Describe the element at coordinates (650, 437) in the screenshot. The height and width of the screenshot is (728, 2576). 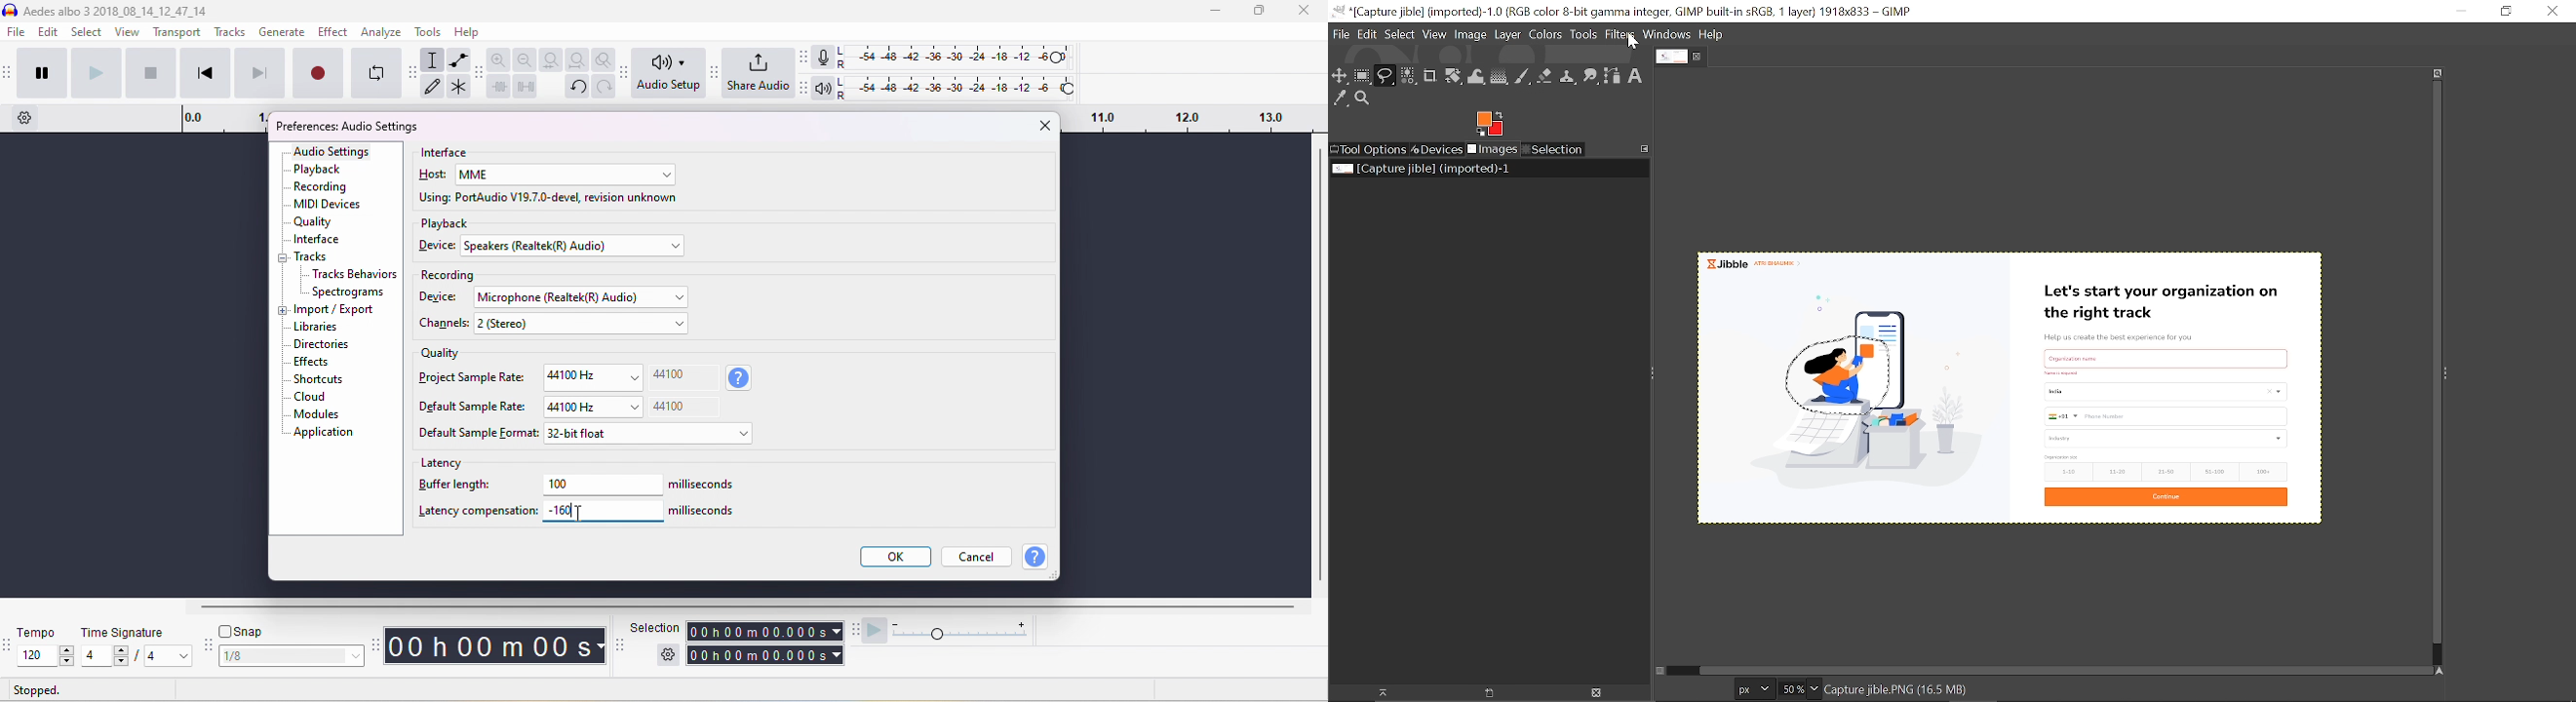
I see `select default sample format` at that location.